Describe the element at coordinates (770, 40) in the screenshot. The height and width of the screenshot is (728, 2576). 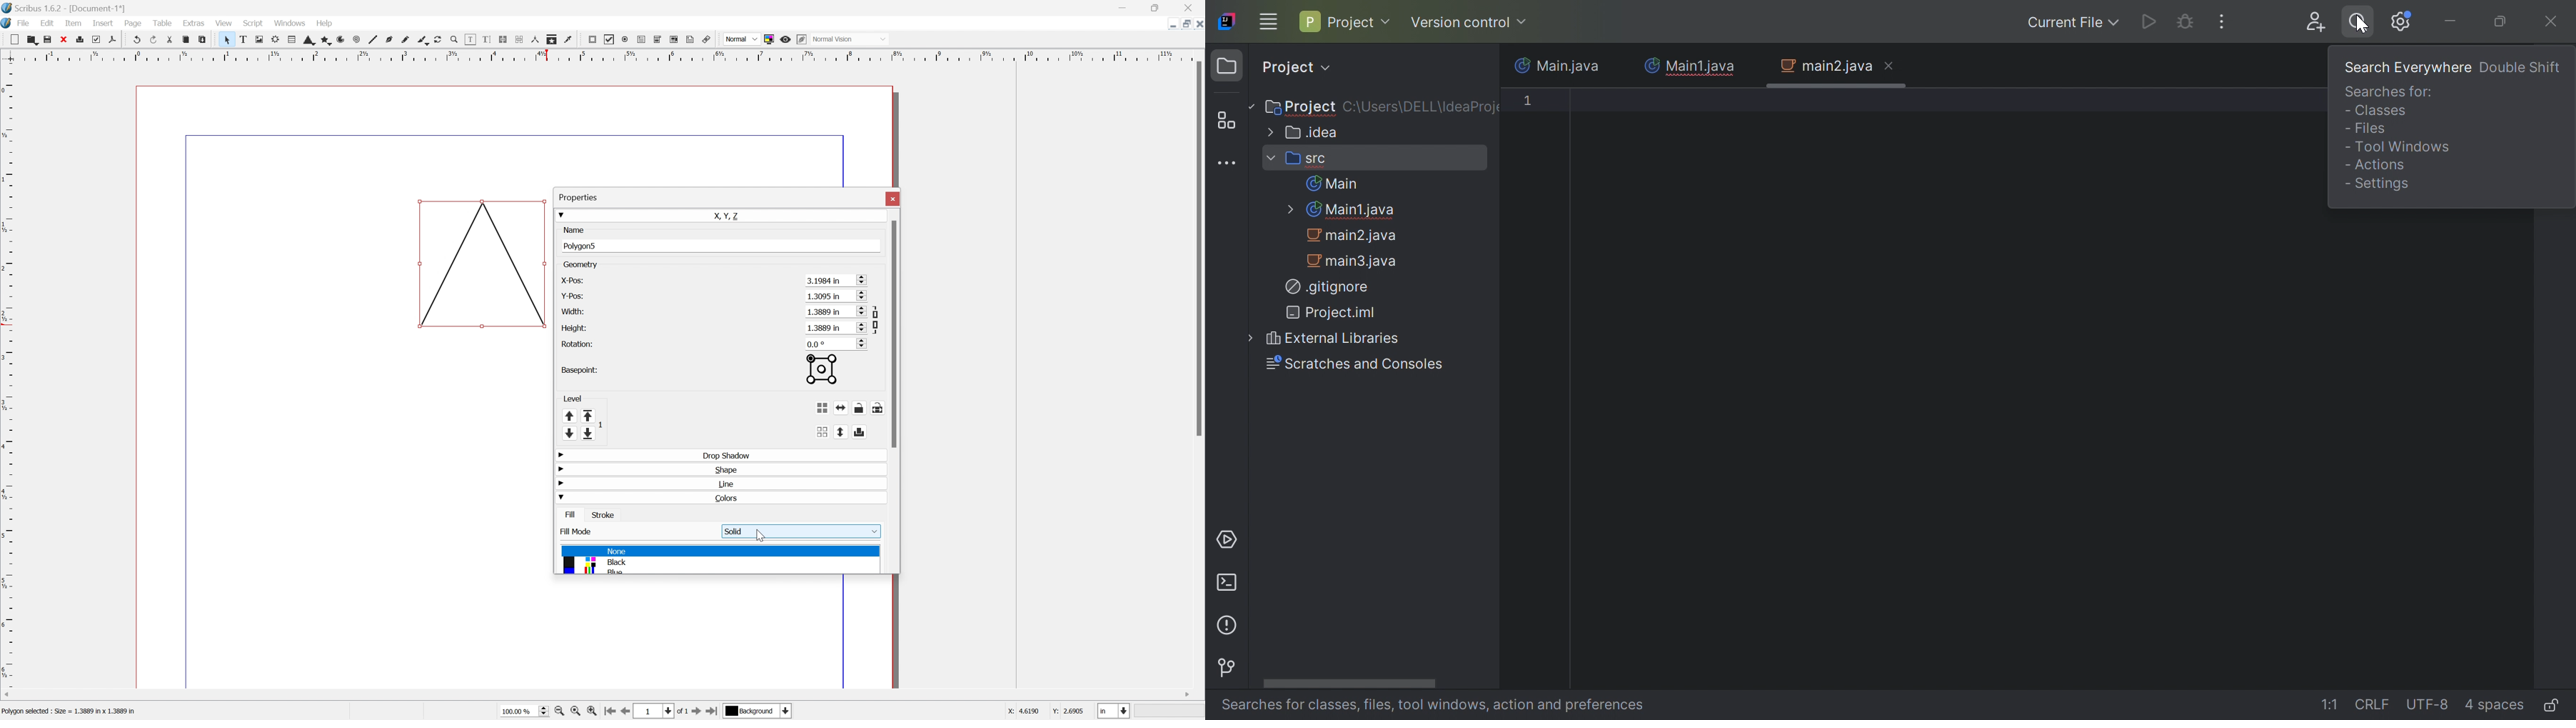
I see `Toggle color management system` at that location.